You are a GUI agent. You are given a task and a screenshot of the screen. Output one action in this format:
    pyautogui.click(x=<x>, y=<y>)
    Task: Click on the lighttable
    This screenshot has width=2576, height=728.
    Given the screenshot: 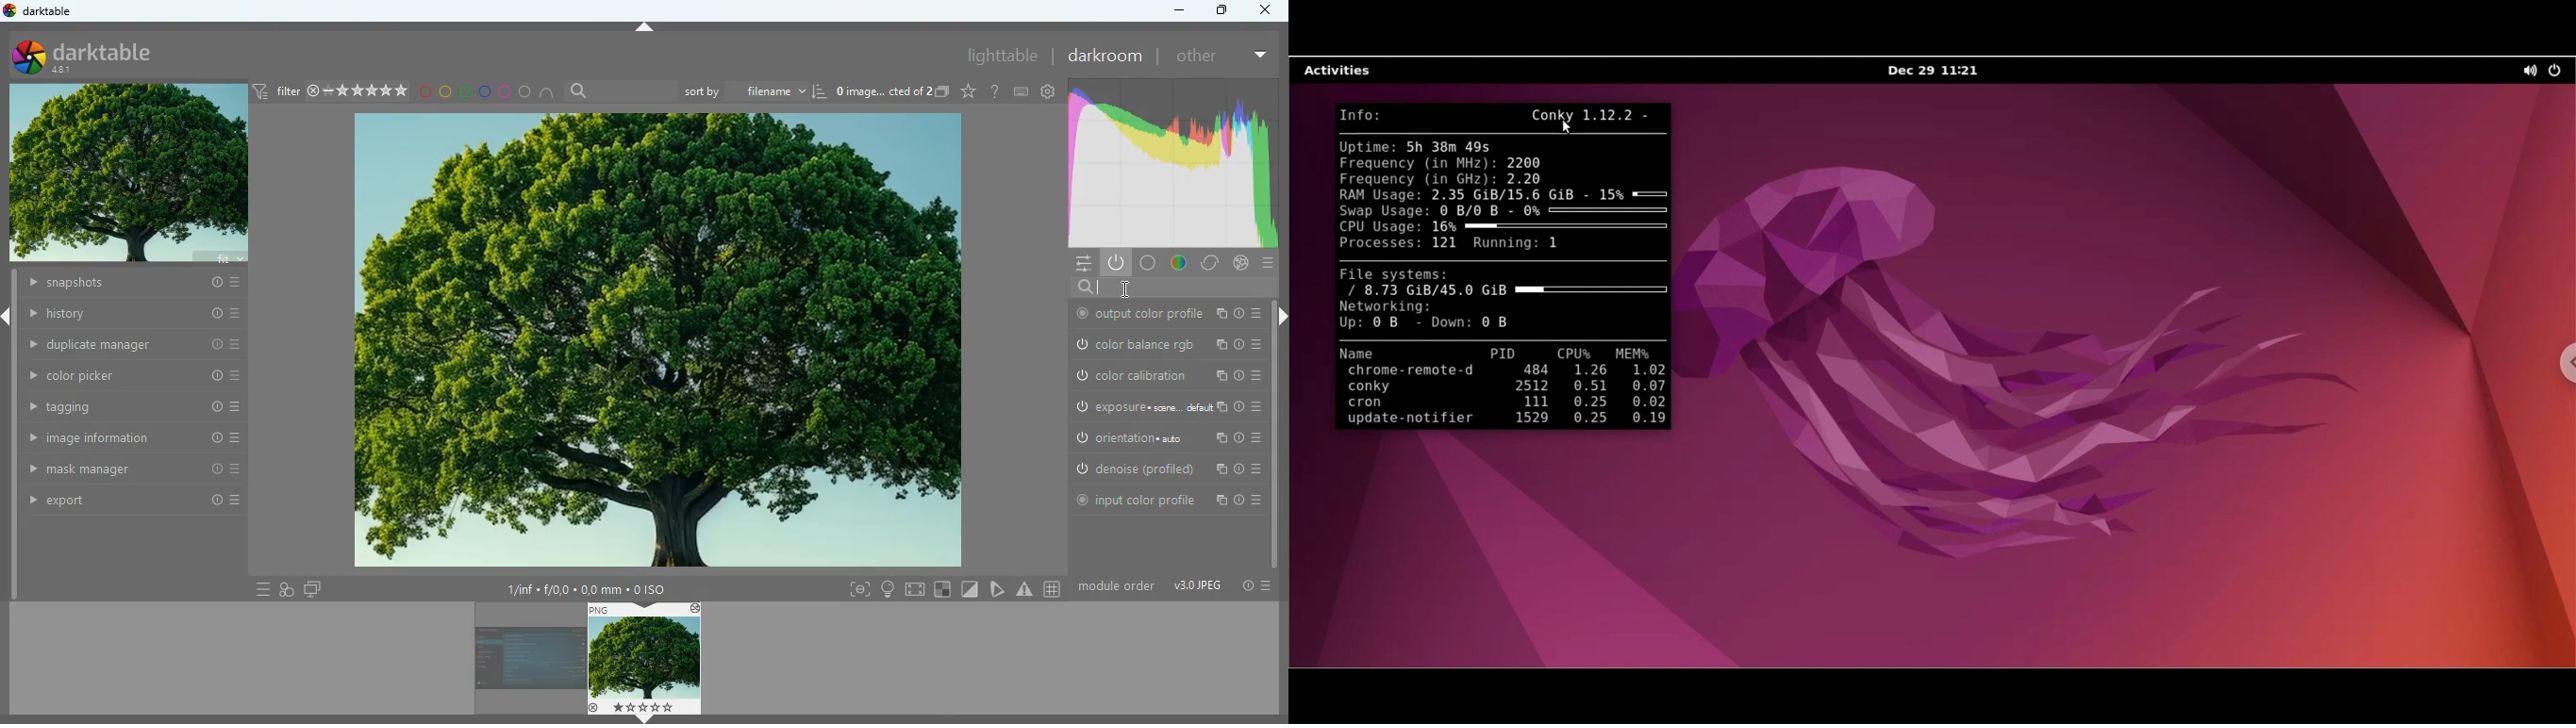 What is the action you would take?
    pyautogui.click(x=999, y=55)
    